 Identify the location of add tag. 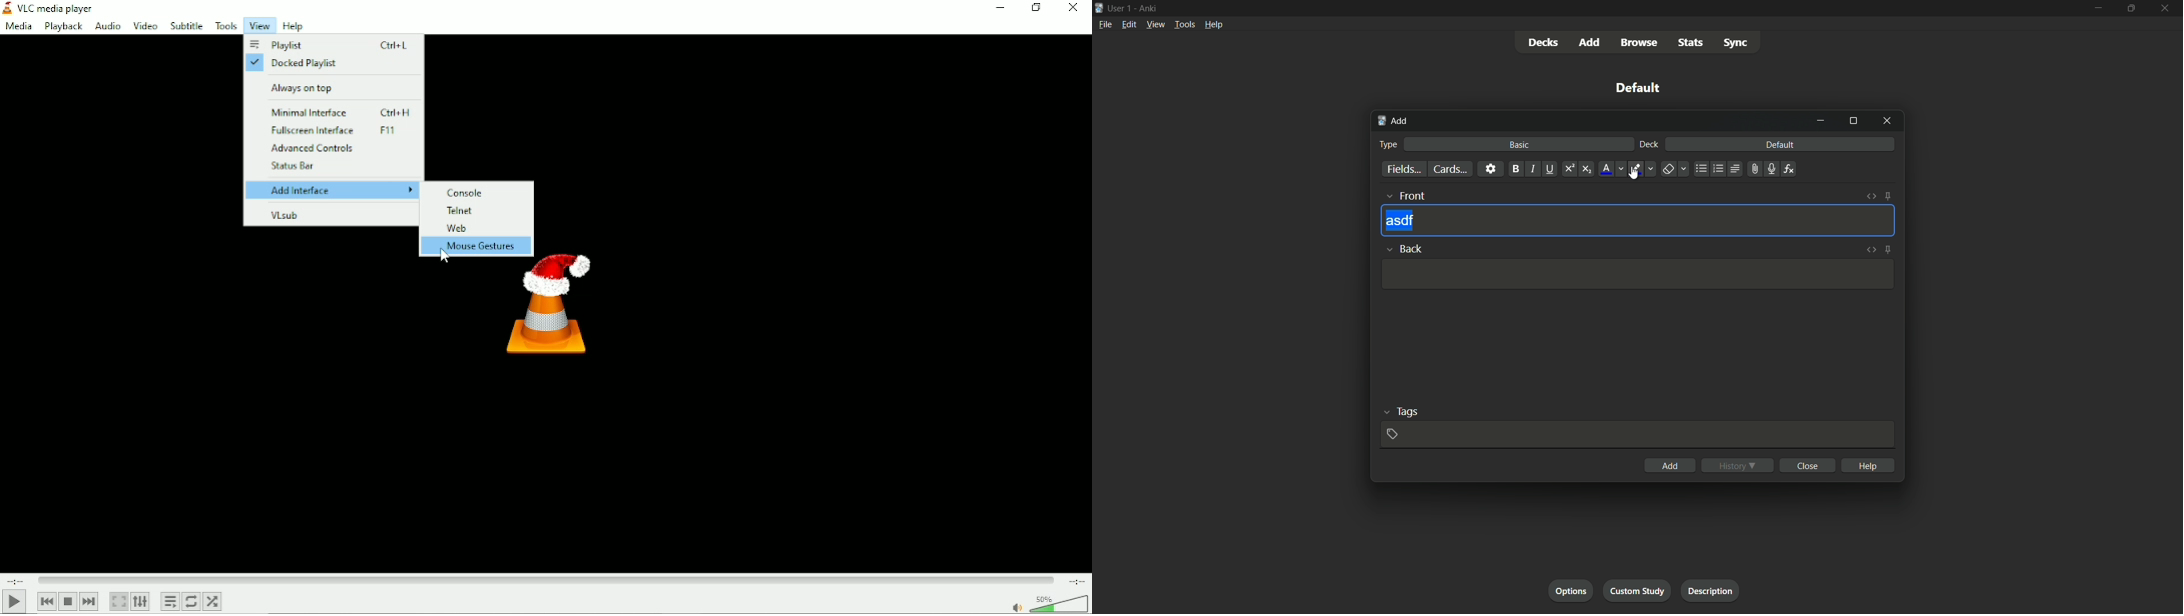
(1393, 434).